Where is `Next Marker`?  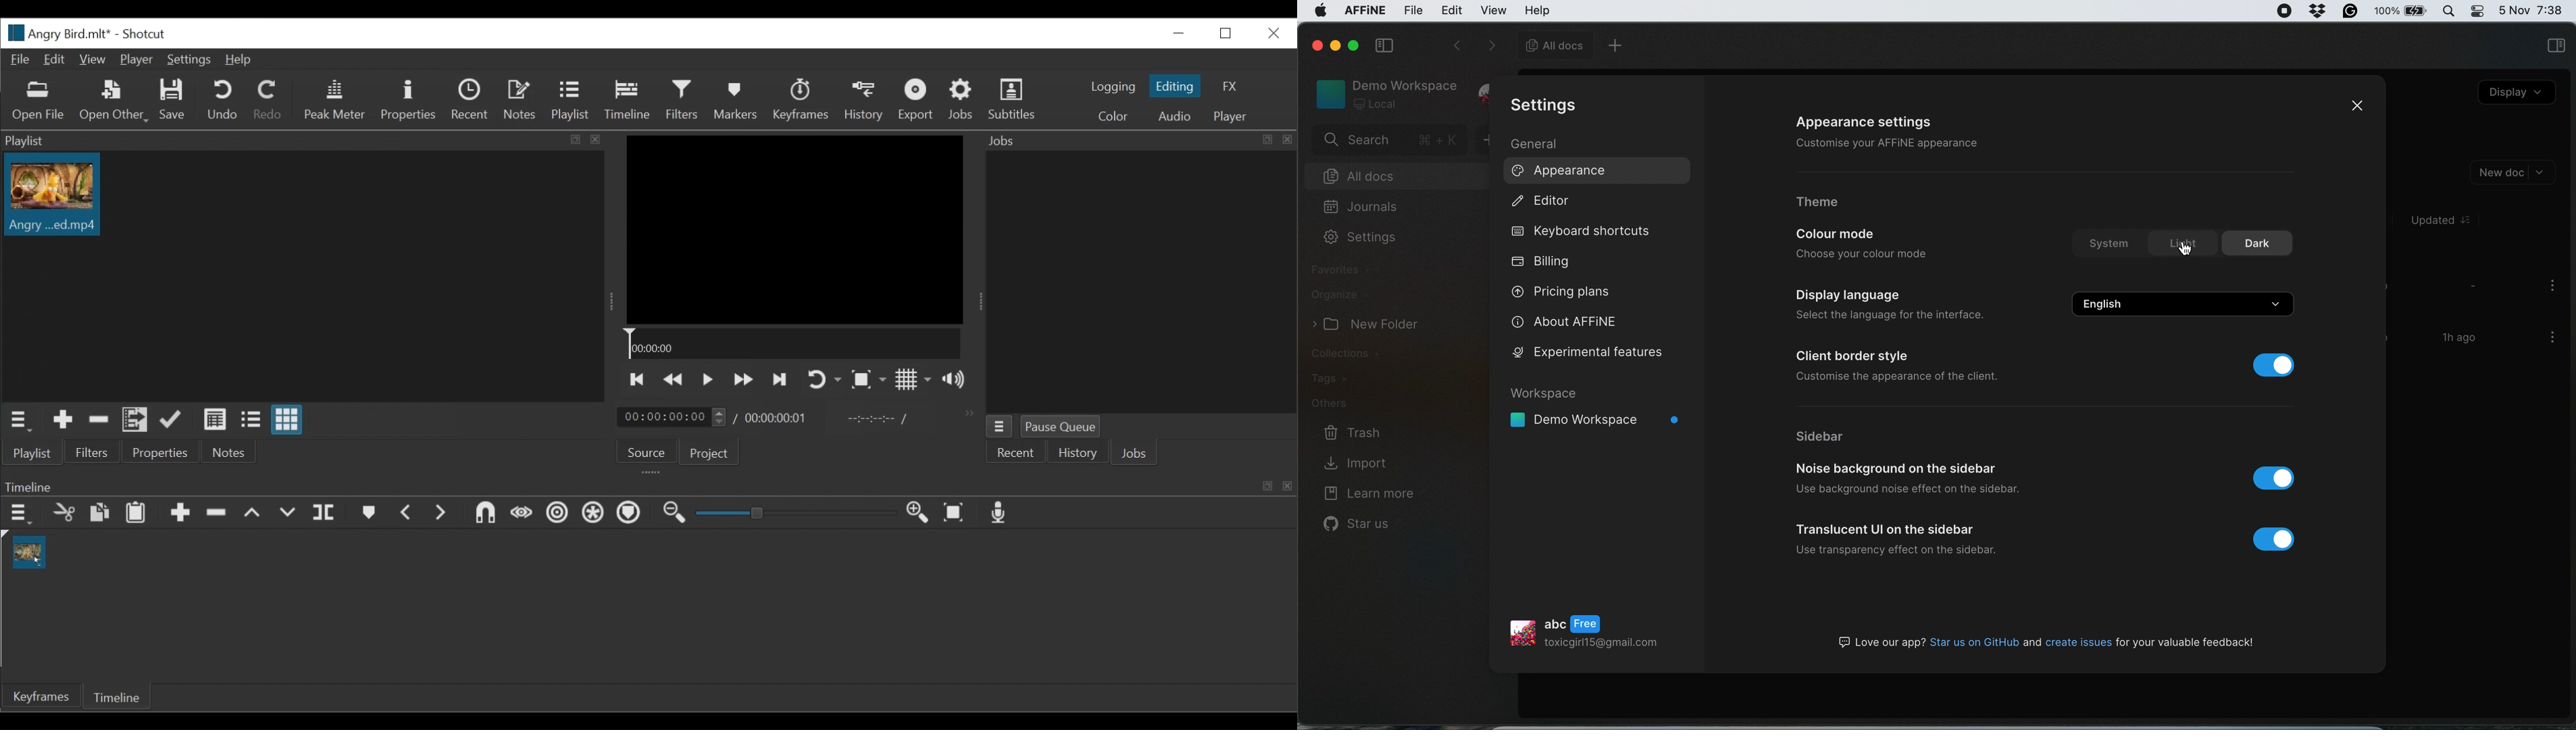
Next Marker is located at coordinates (443, 513).